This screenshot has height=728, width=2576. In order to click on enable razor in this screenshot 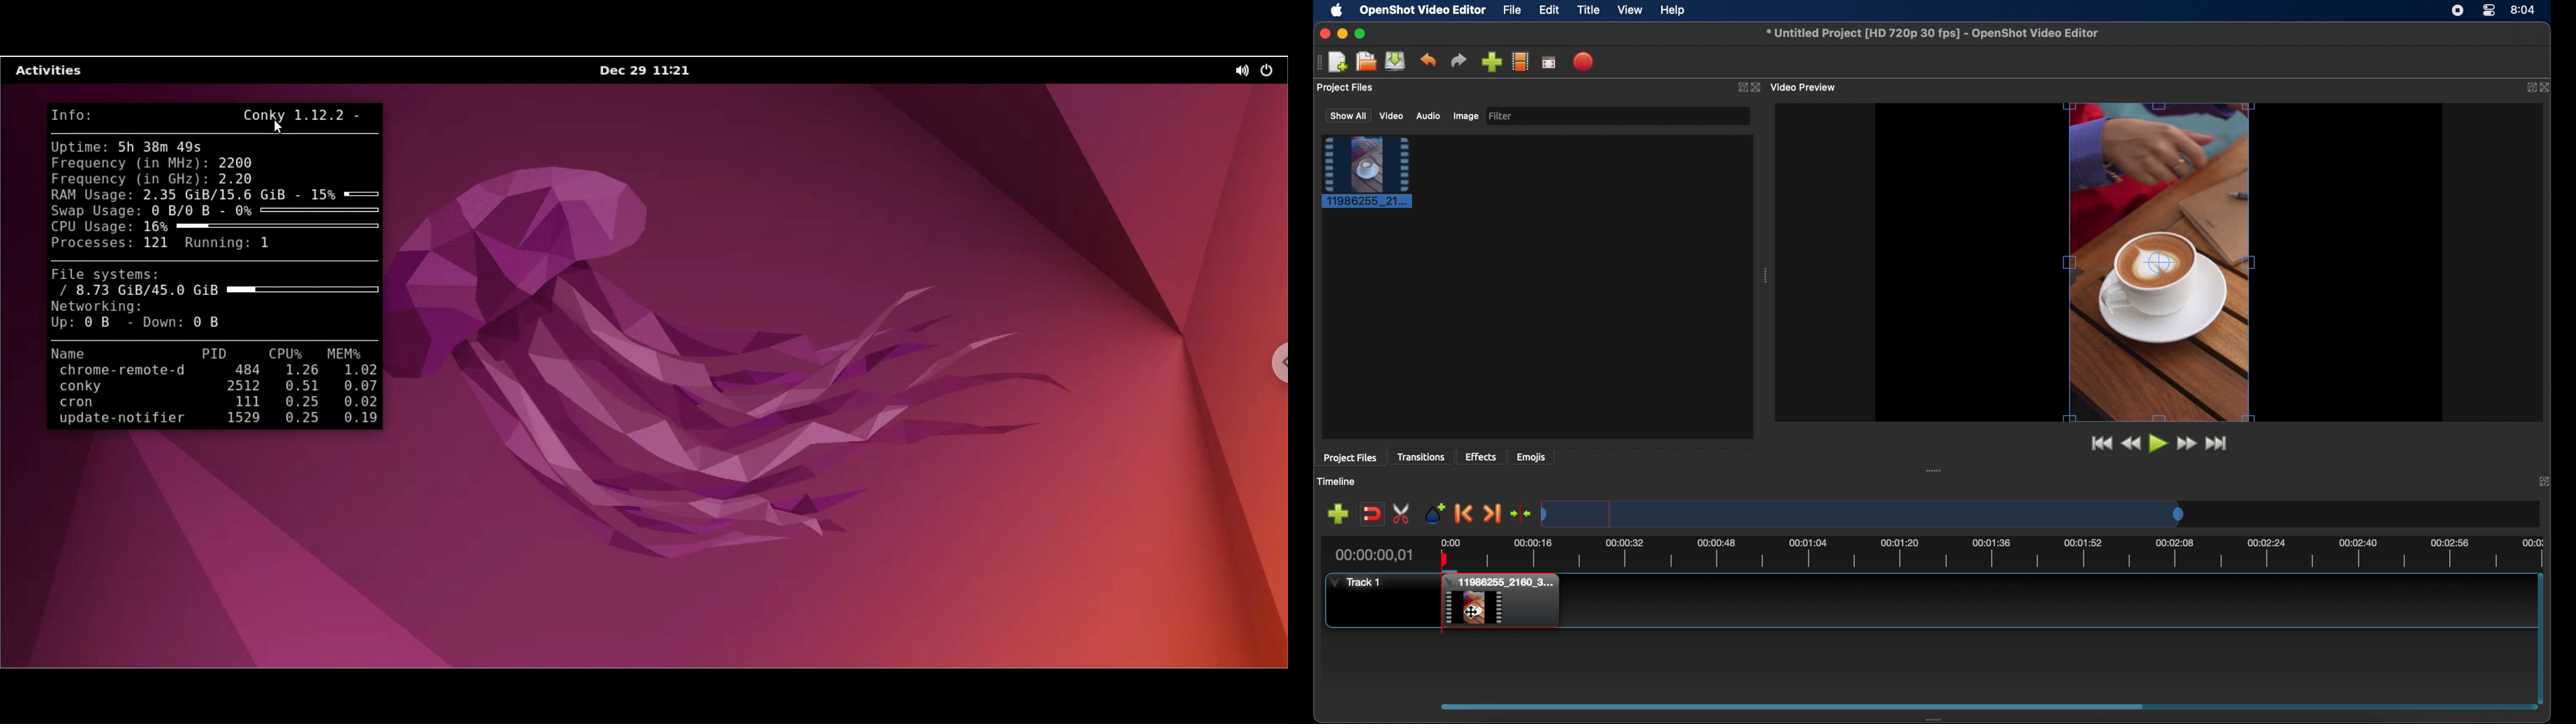, I will do `click(1403, 514)`.